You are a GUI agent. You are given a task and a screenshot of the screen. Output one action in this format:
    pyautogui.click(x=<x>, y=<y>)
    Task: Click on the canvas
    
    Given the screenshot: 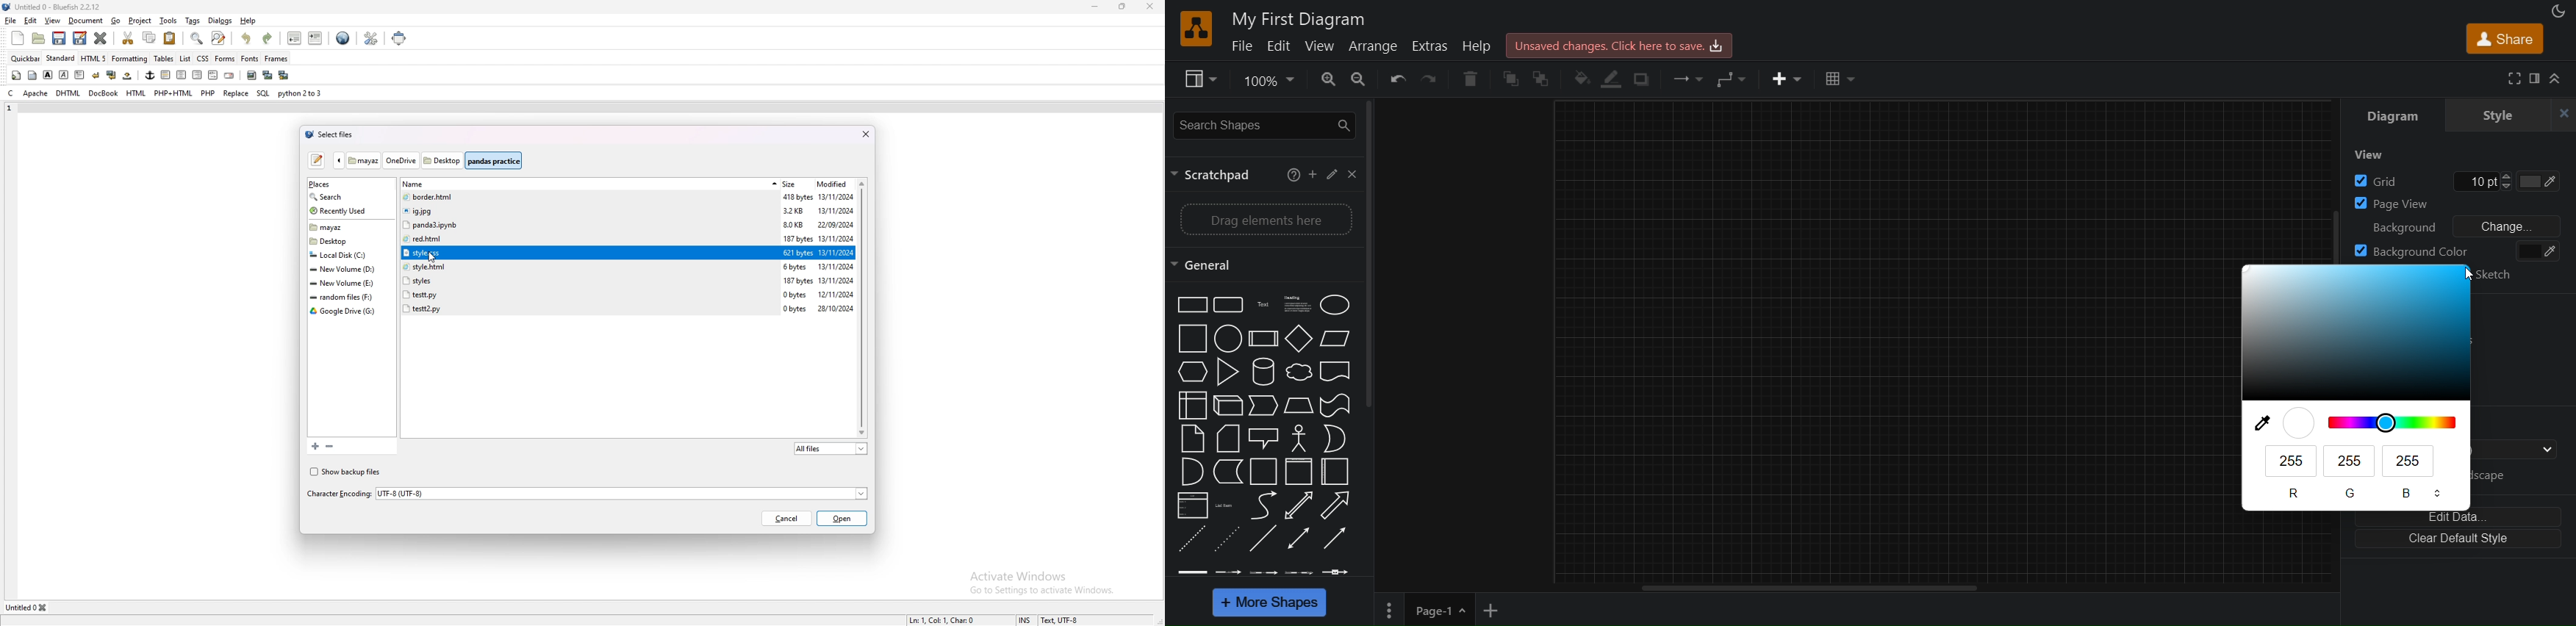 What is the action you would take?
    pyautogui.click(x=1890, y=349)
    